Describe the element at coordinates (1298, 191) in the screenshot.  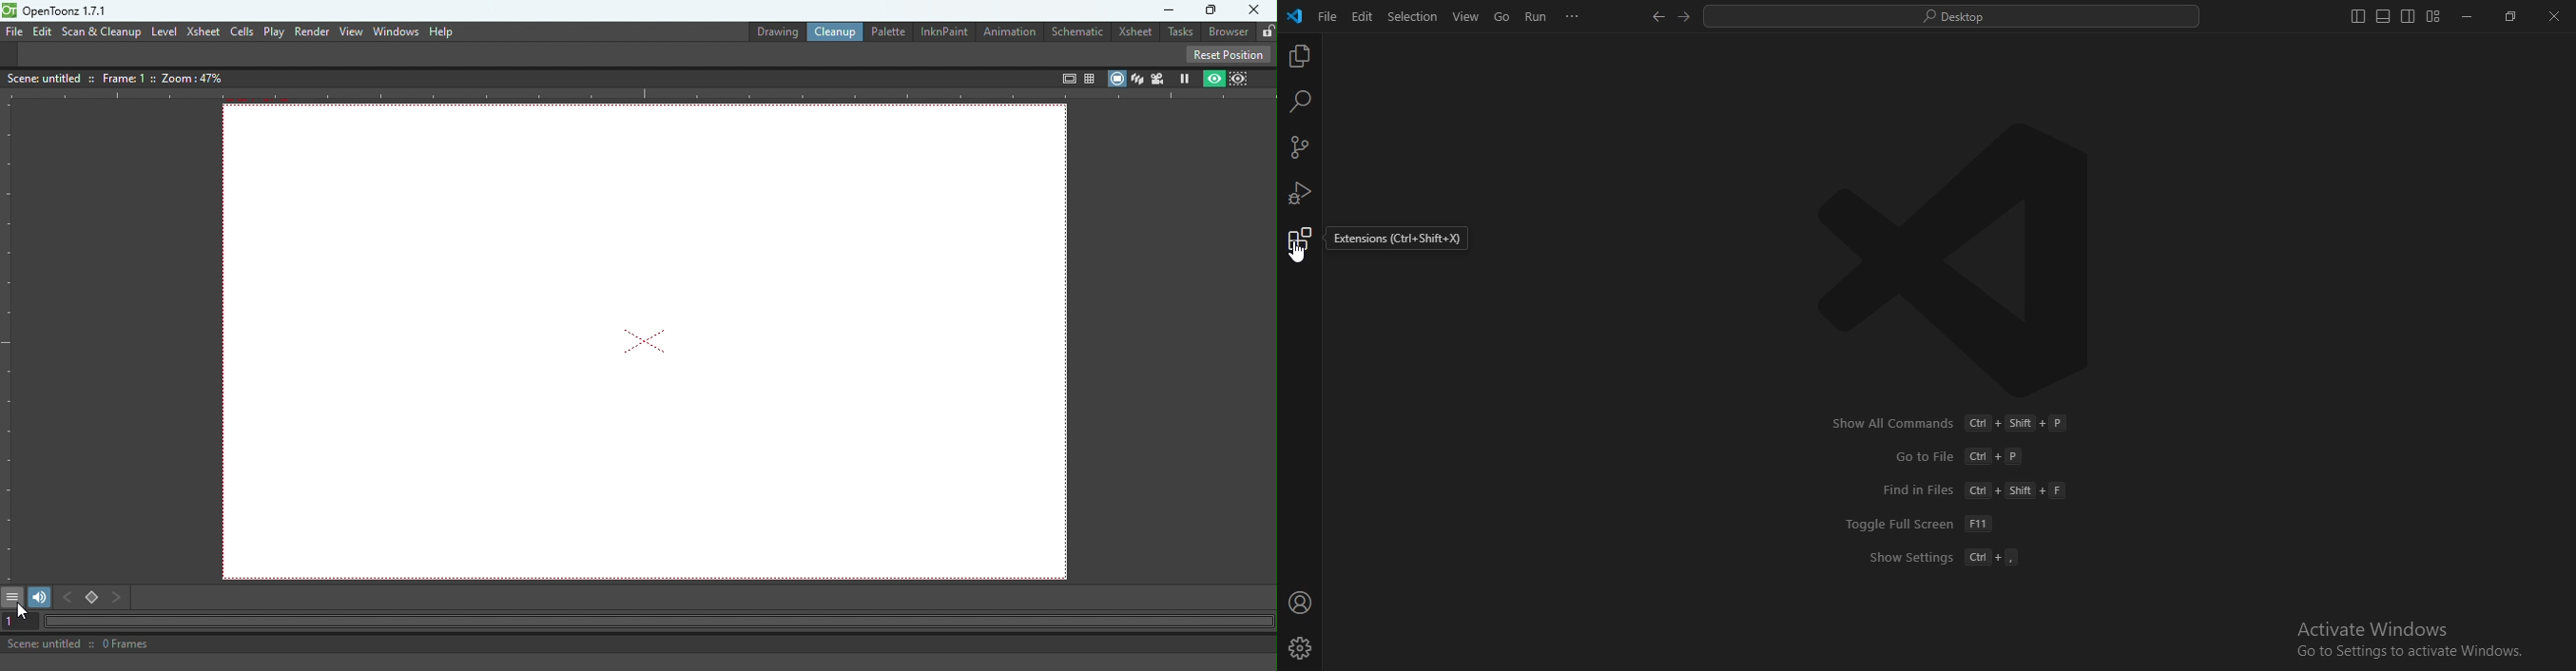
I see `run and debug` at that location.